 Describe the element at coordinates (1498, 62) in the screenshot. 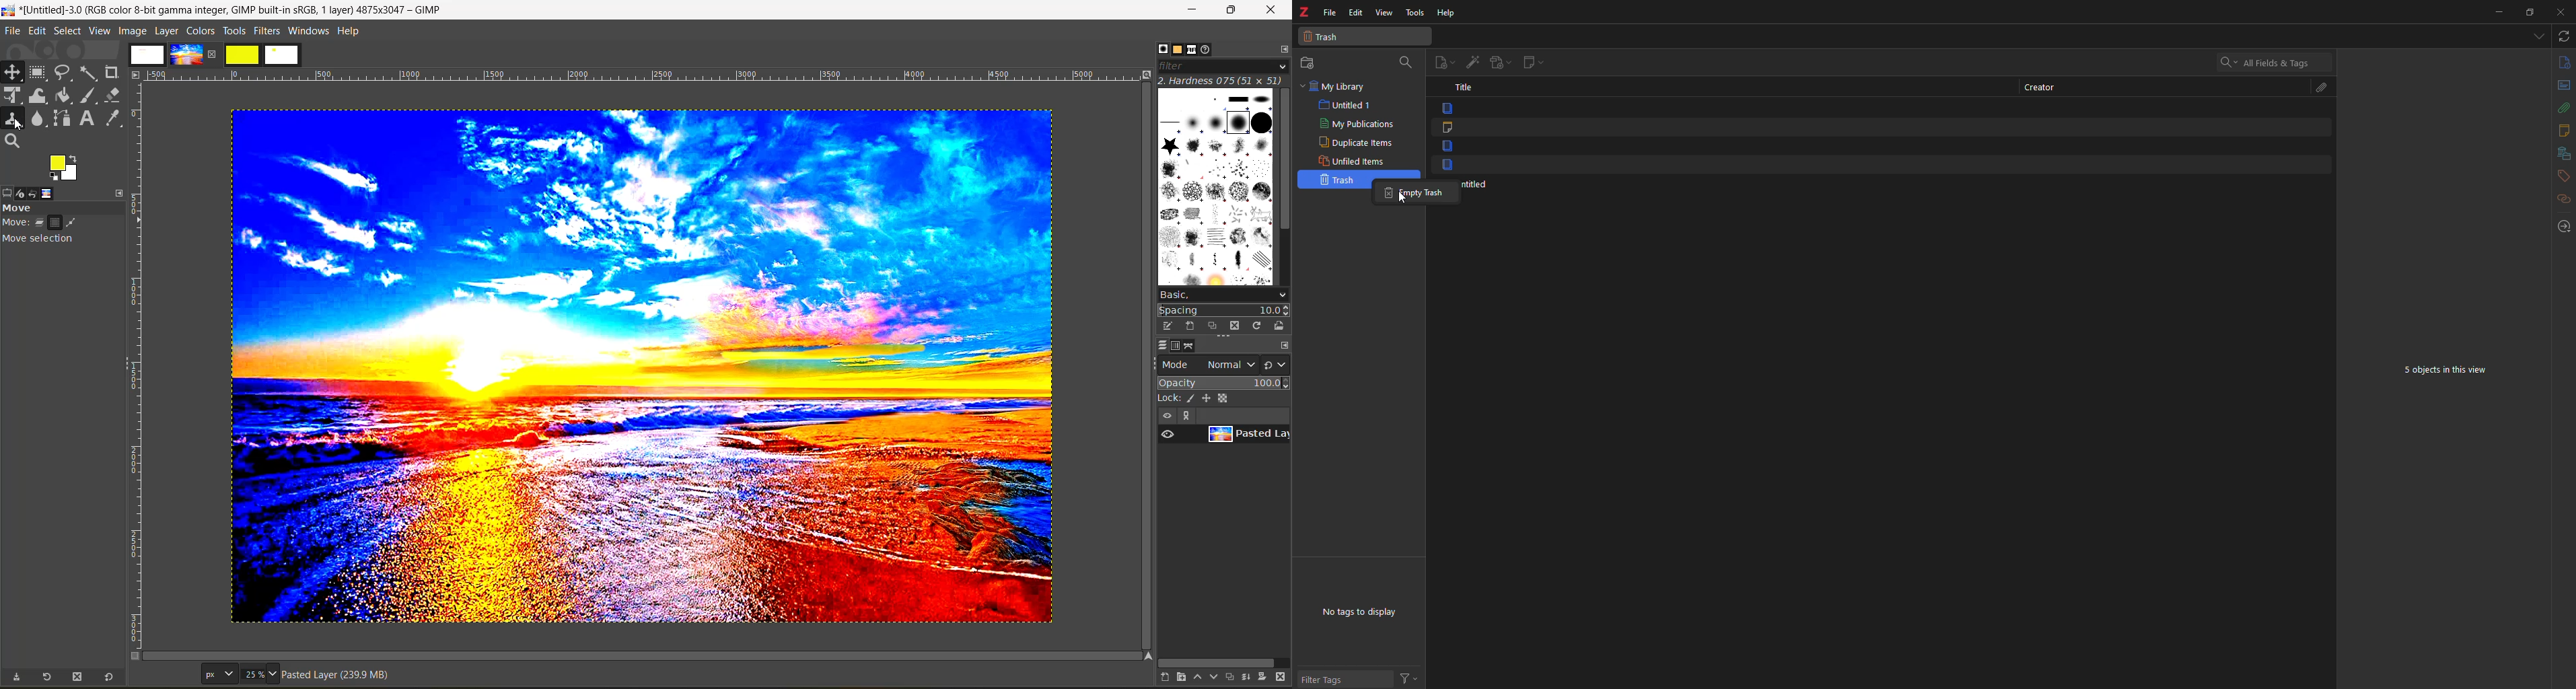

I see `add attachment` at that location.